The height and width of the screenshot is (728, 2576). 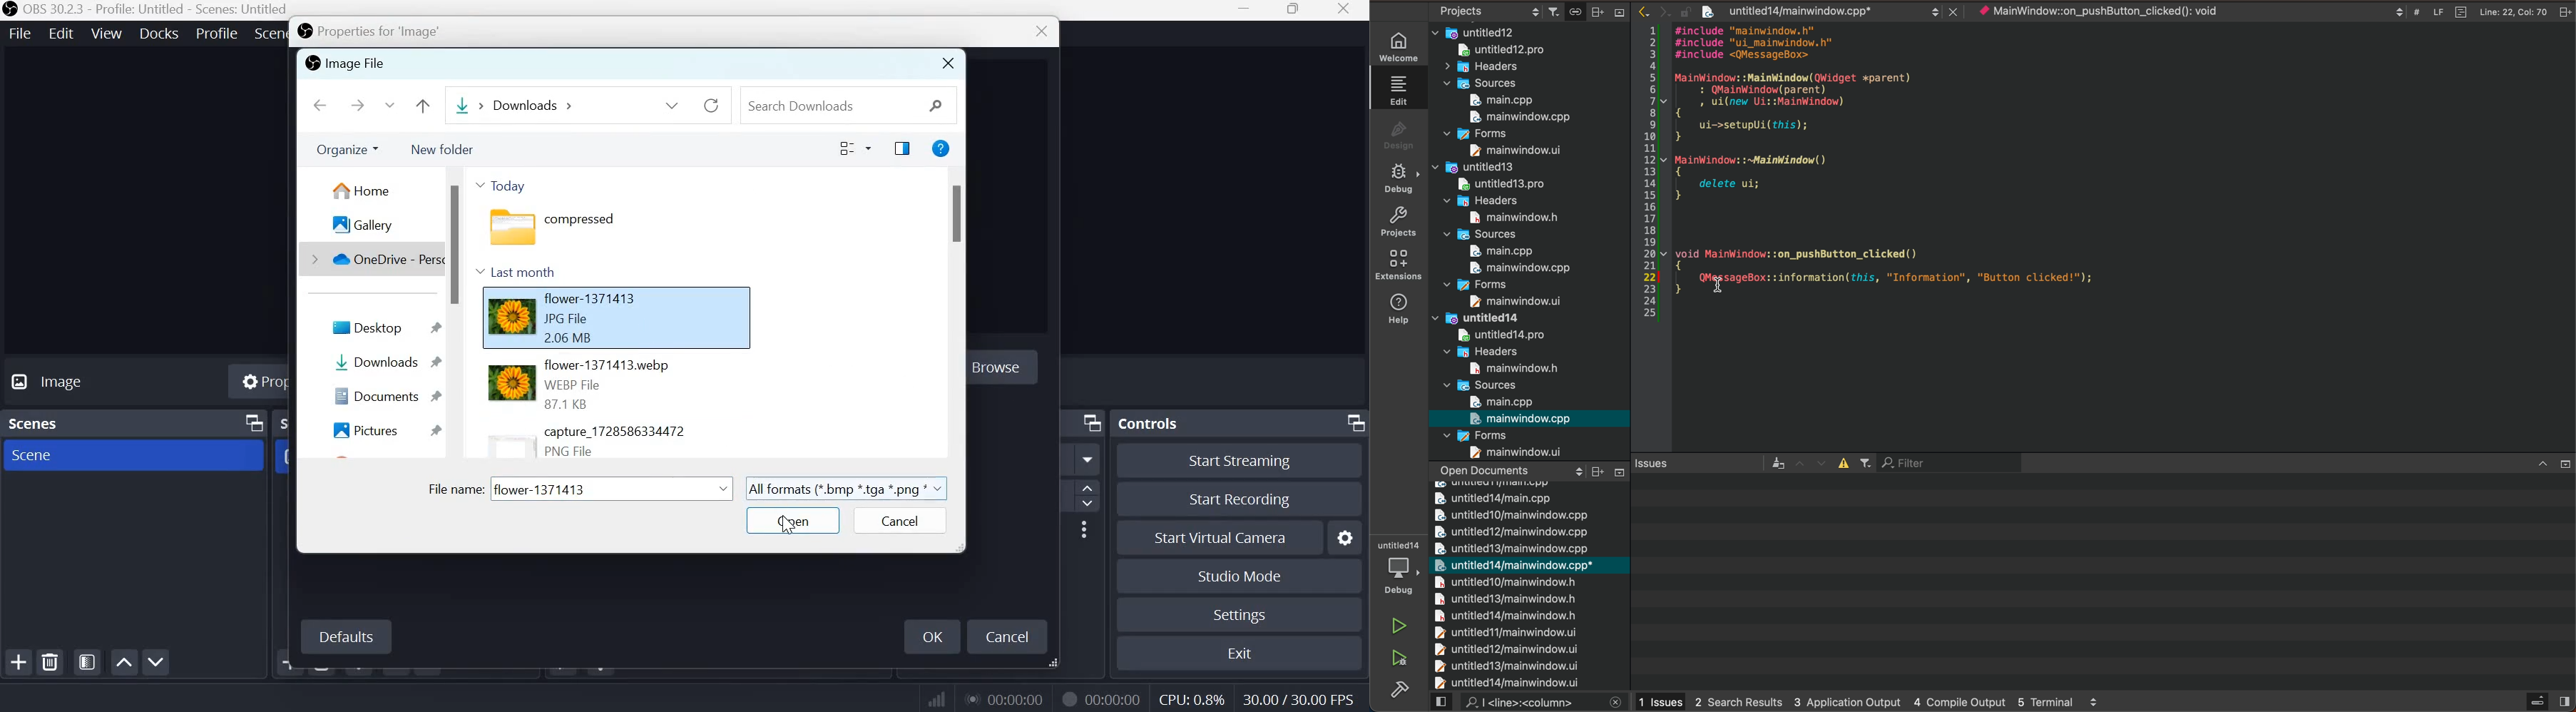 I want to click on file, so click(x=21, y=33).